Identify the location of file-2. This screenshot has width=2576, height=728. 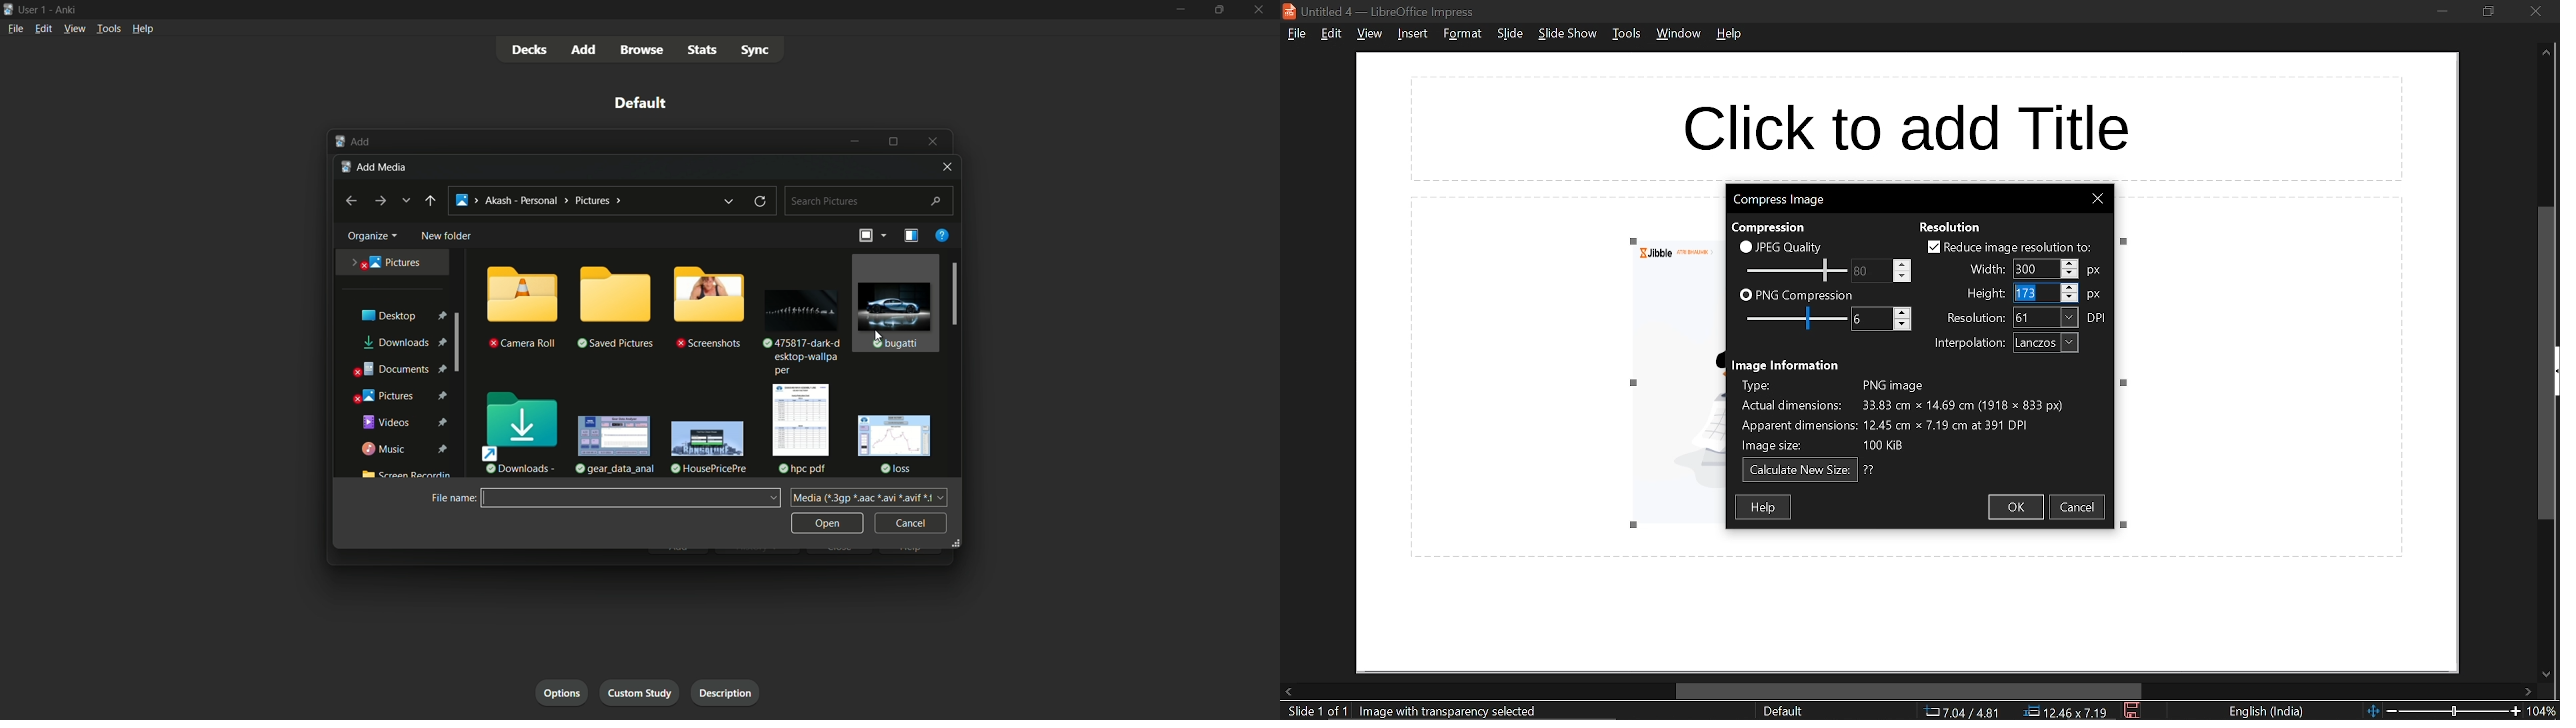
(899, 303).